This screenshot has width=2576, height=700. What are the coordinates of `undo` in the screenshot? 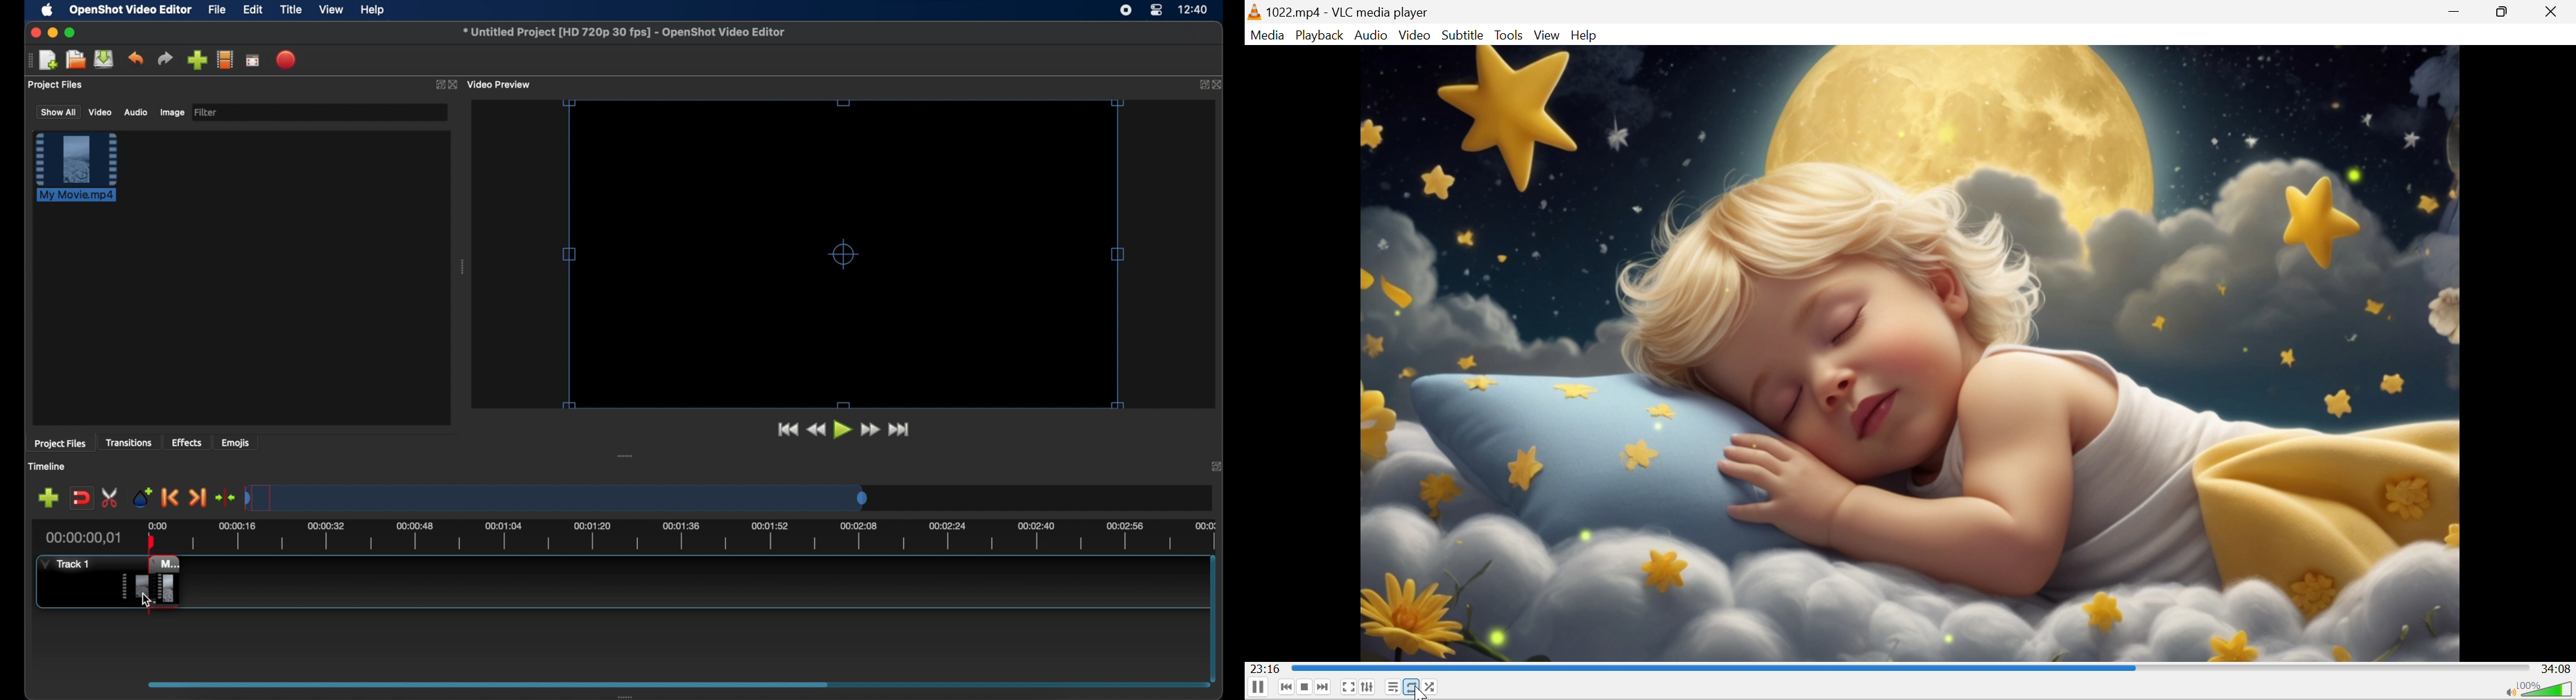 It's located at (136, 58).